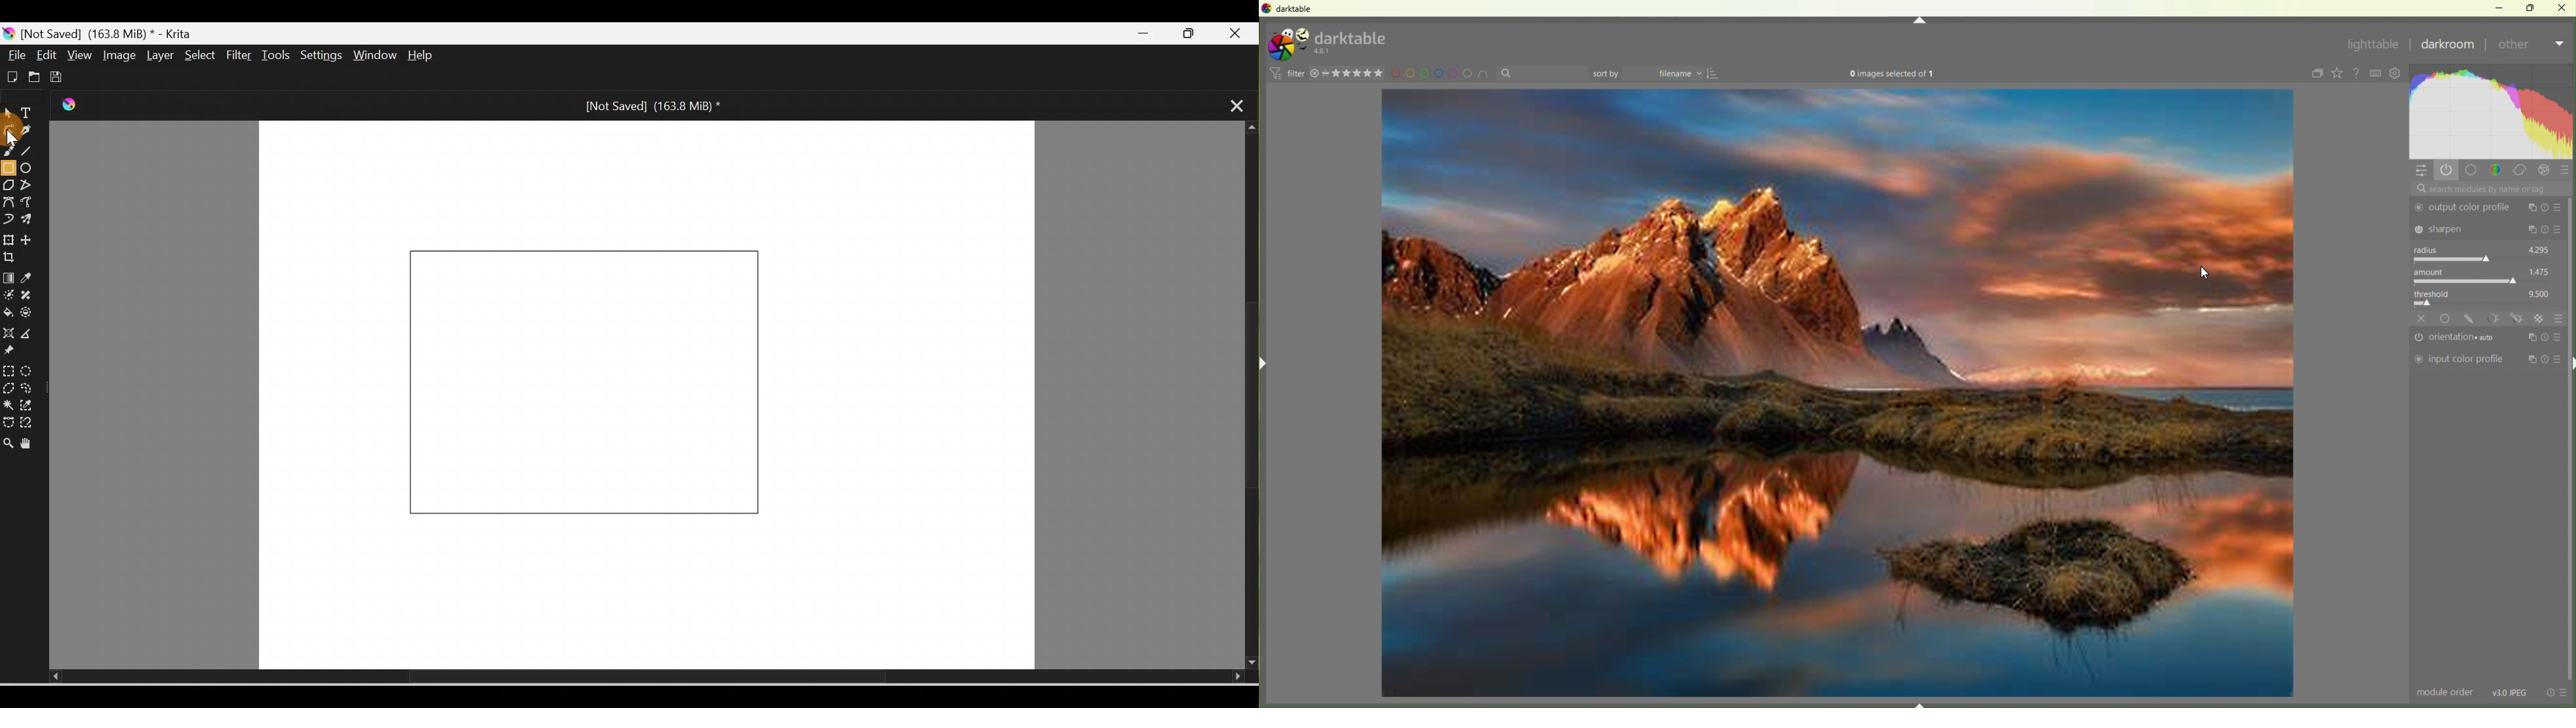  Describe the element at coordinates (31, 315) in the screenshot. I see `Enclose and fill tool` at that location.